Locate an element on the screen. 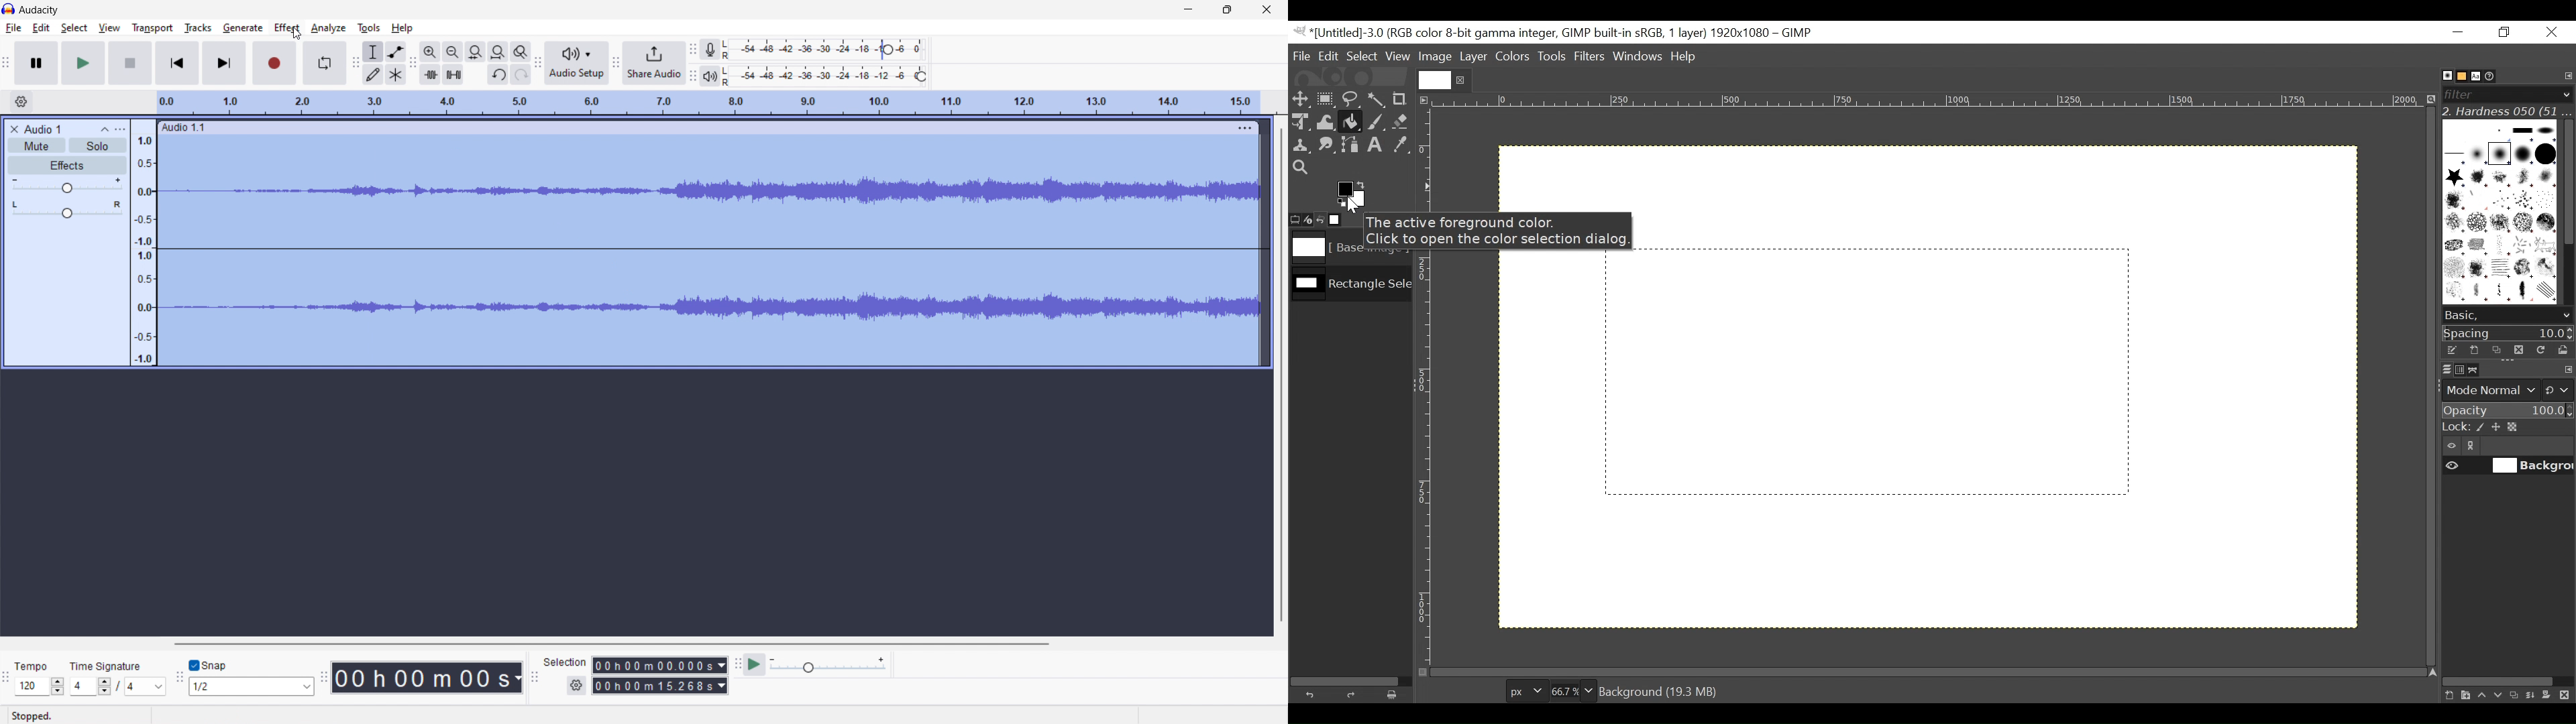 This screenshot has width=2576, height=728. file is located at coordinates (13, 27).